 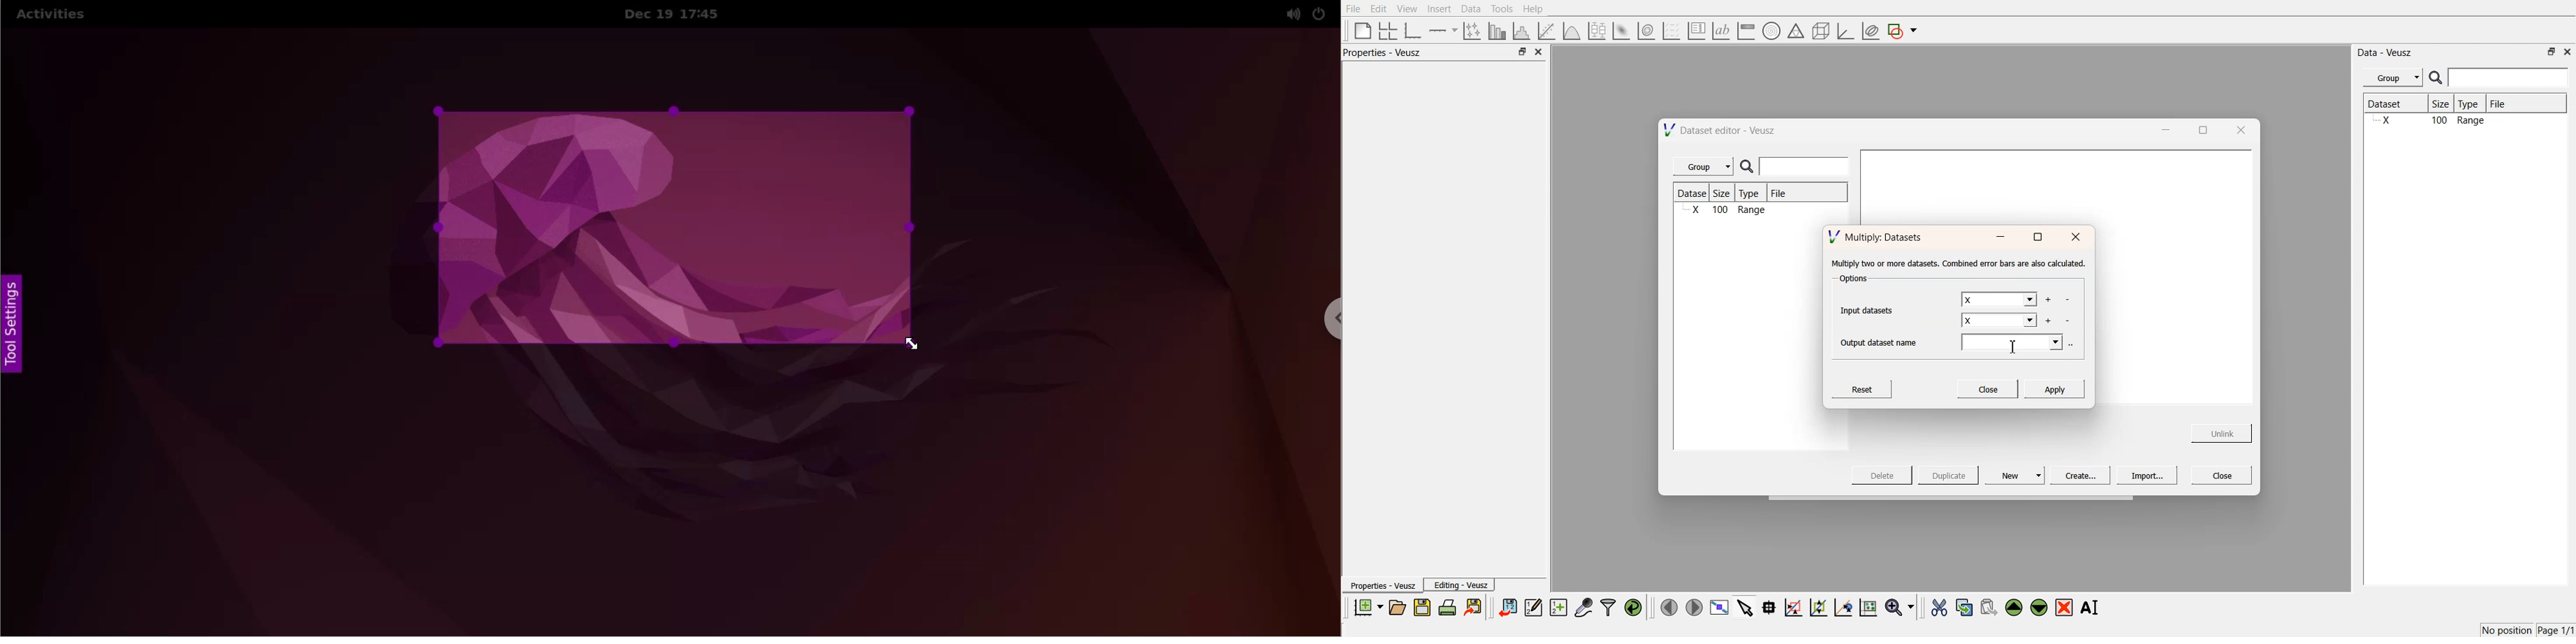 What do you see at coordinates (2069, 321) in the screenshot?
I see `delete datasets` at bounding box center [2069, 321].